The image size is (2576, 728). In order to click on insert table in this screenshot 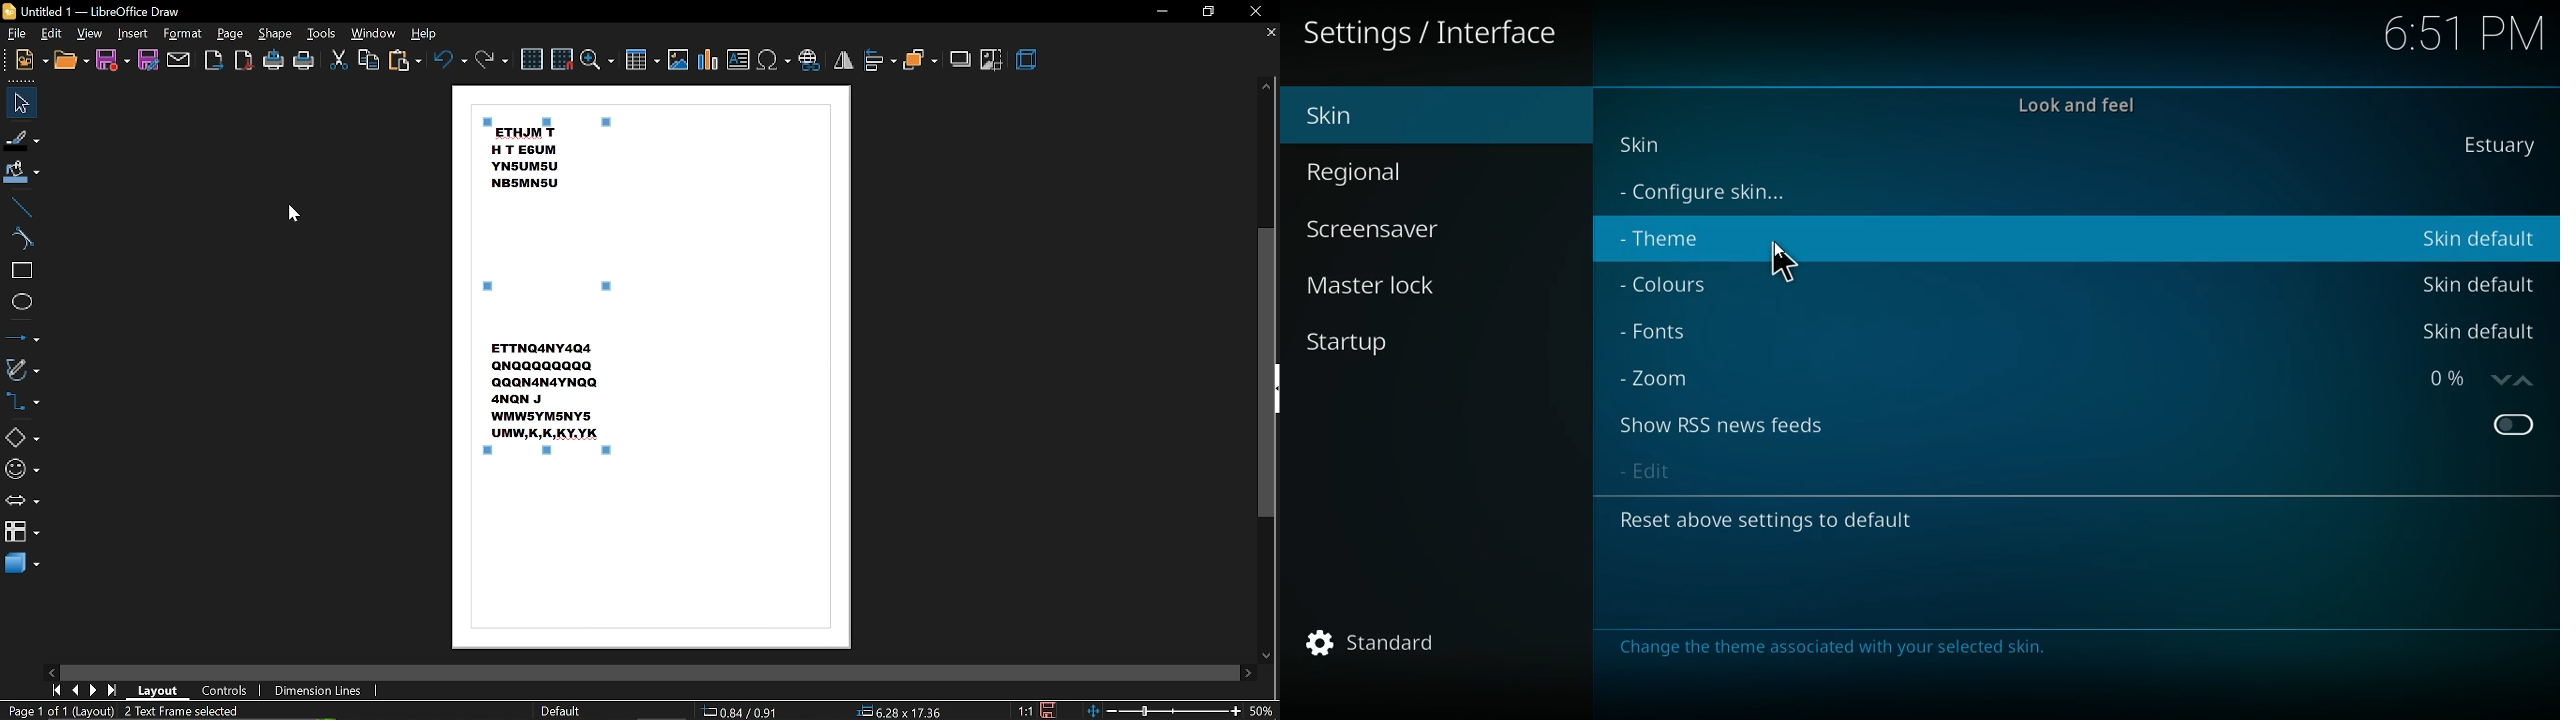, I will do `click(643, 62)`.